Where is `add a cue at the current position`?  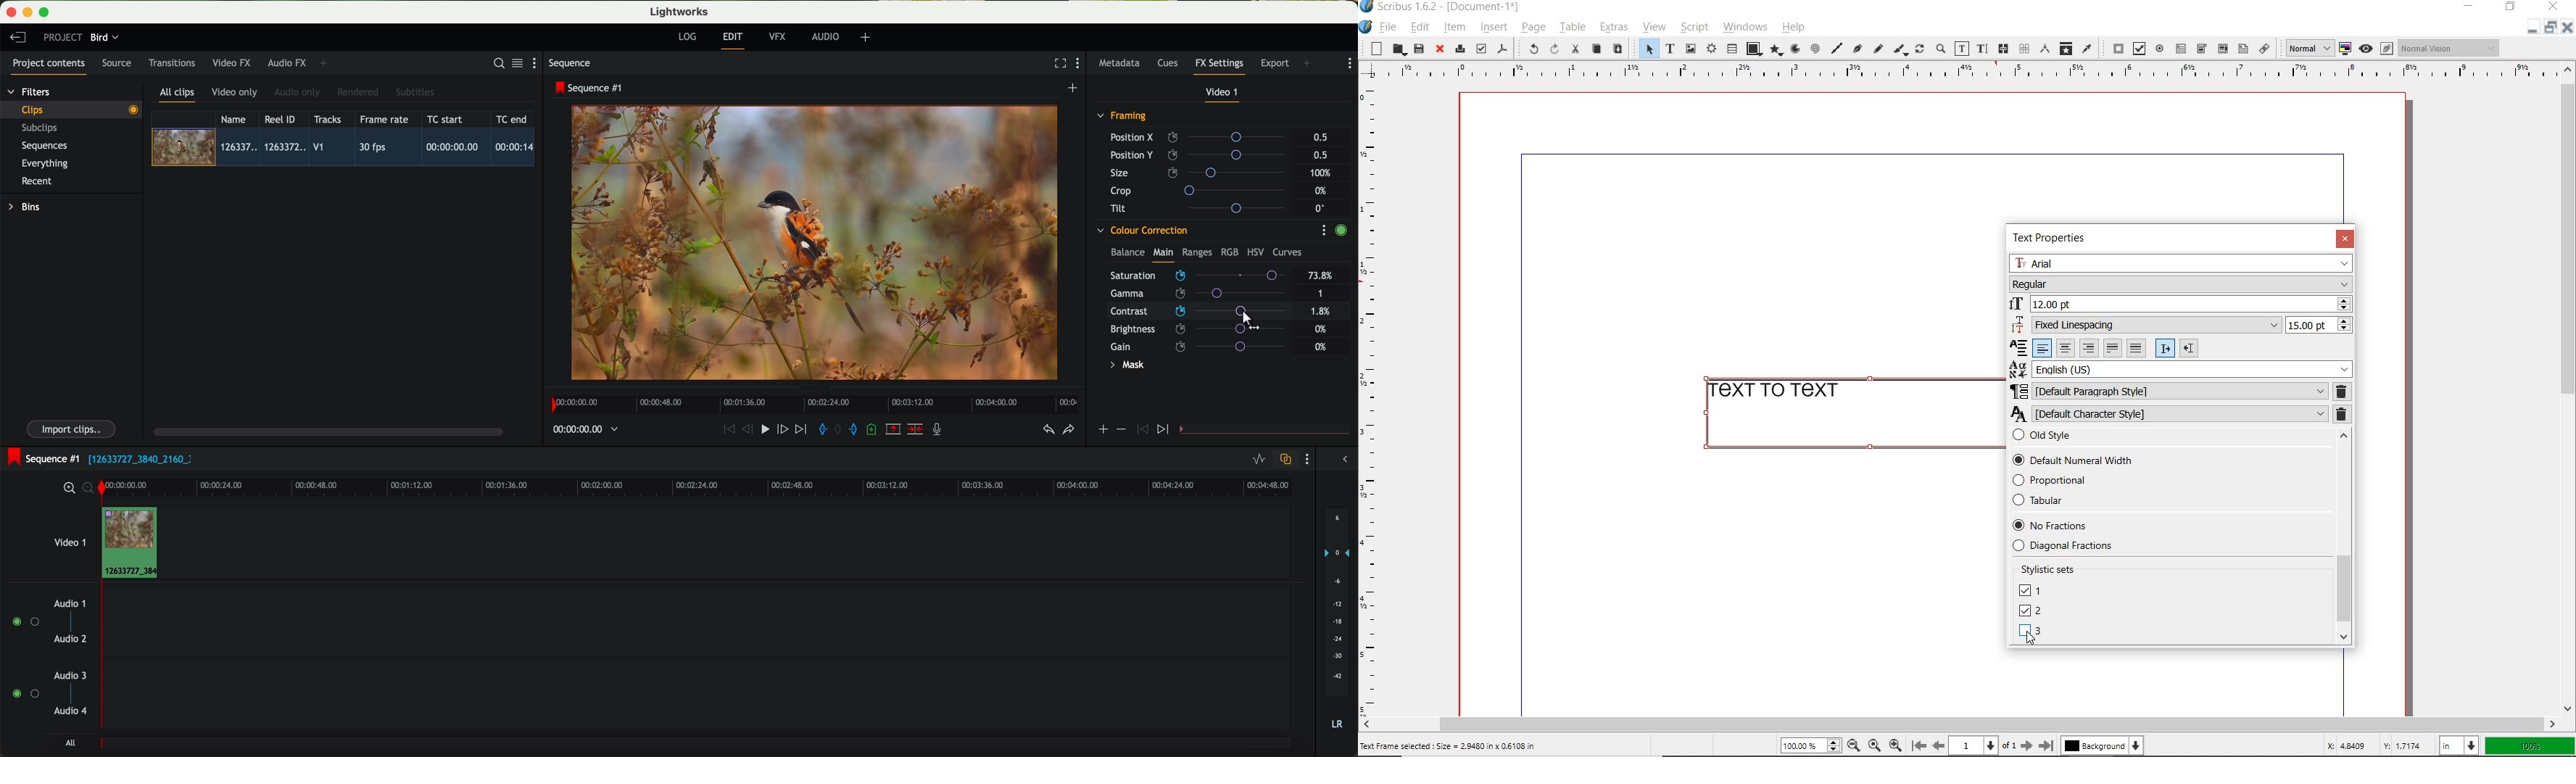 add a cue at the current position is located at coordinates (873, 430).